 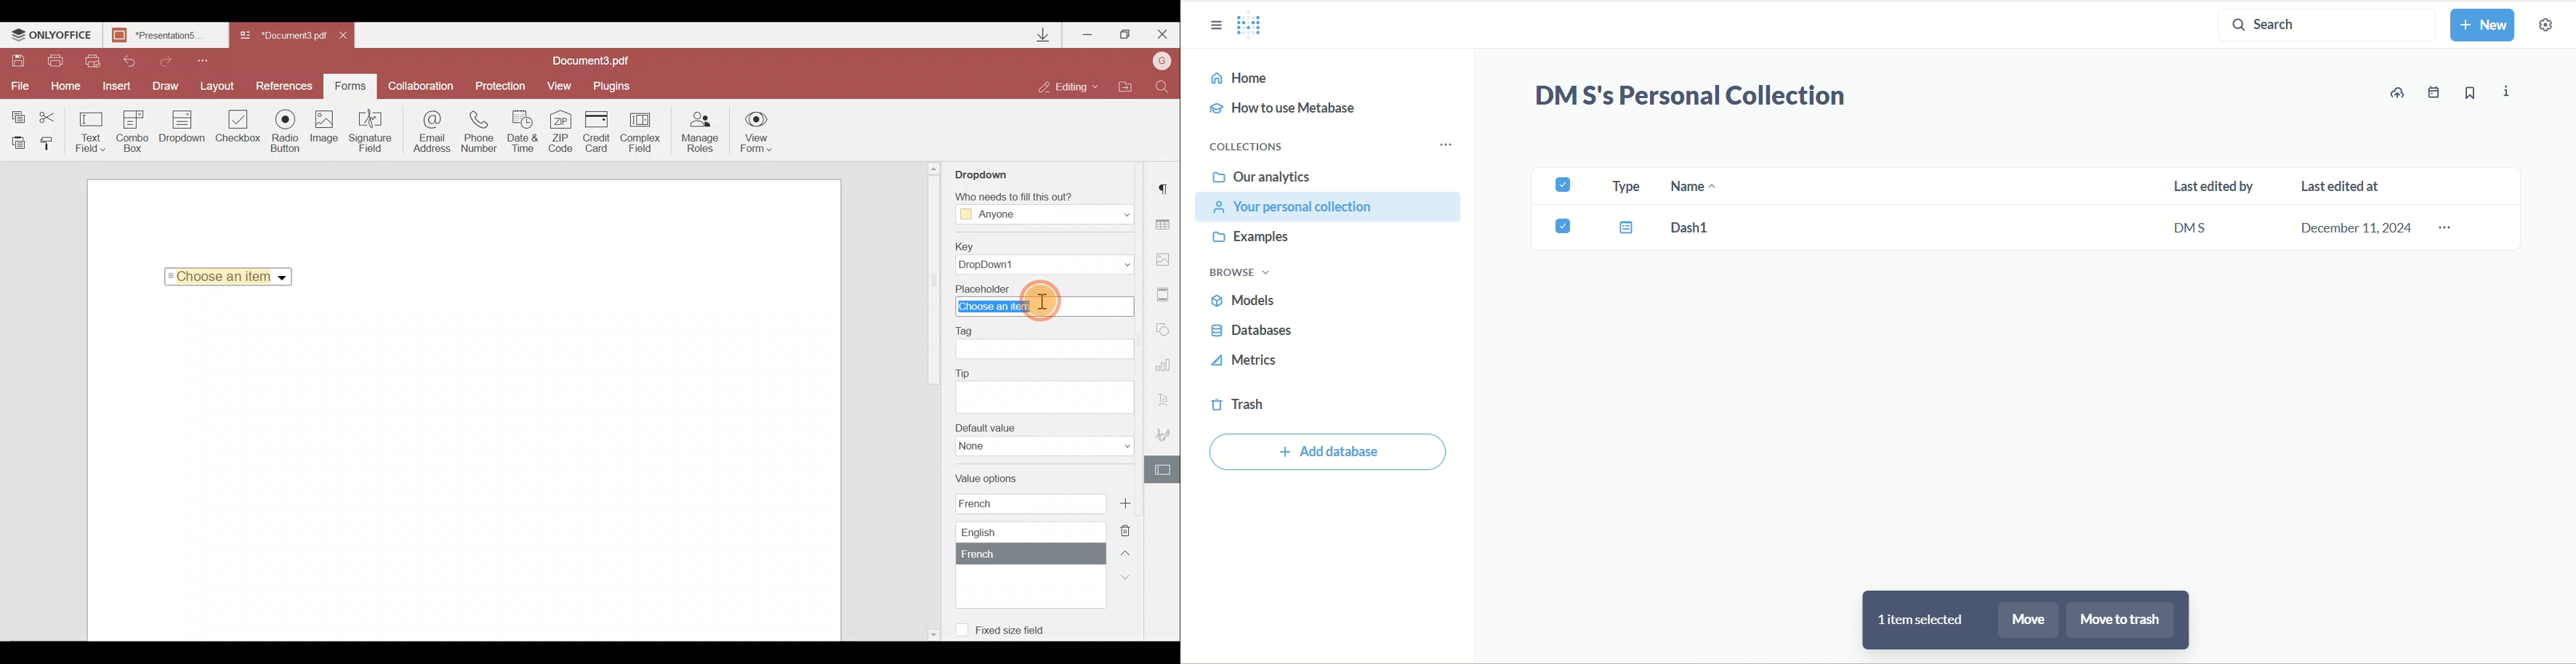 What do you see at coordinates (1163, 85) in the screenshot?
I see `Find` at bounding box center [1163, 85].